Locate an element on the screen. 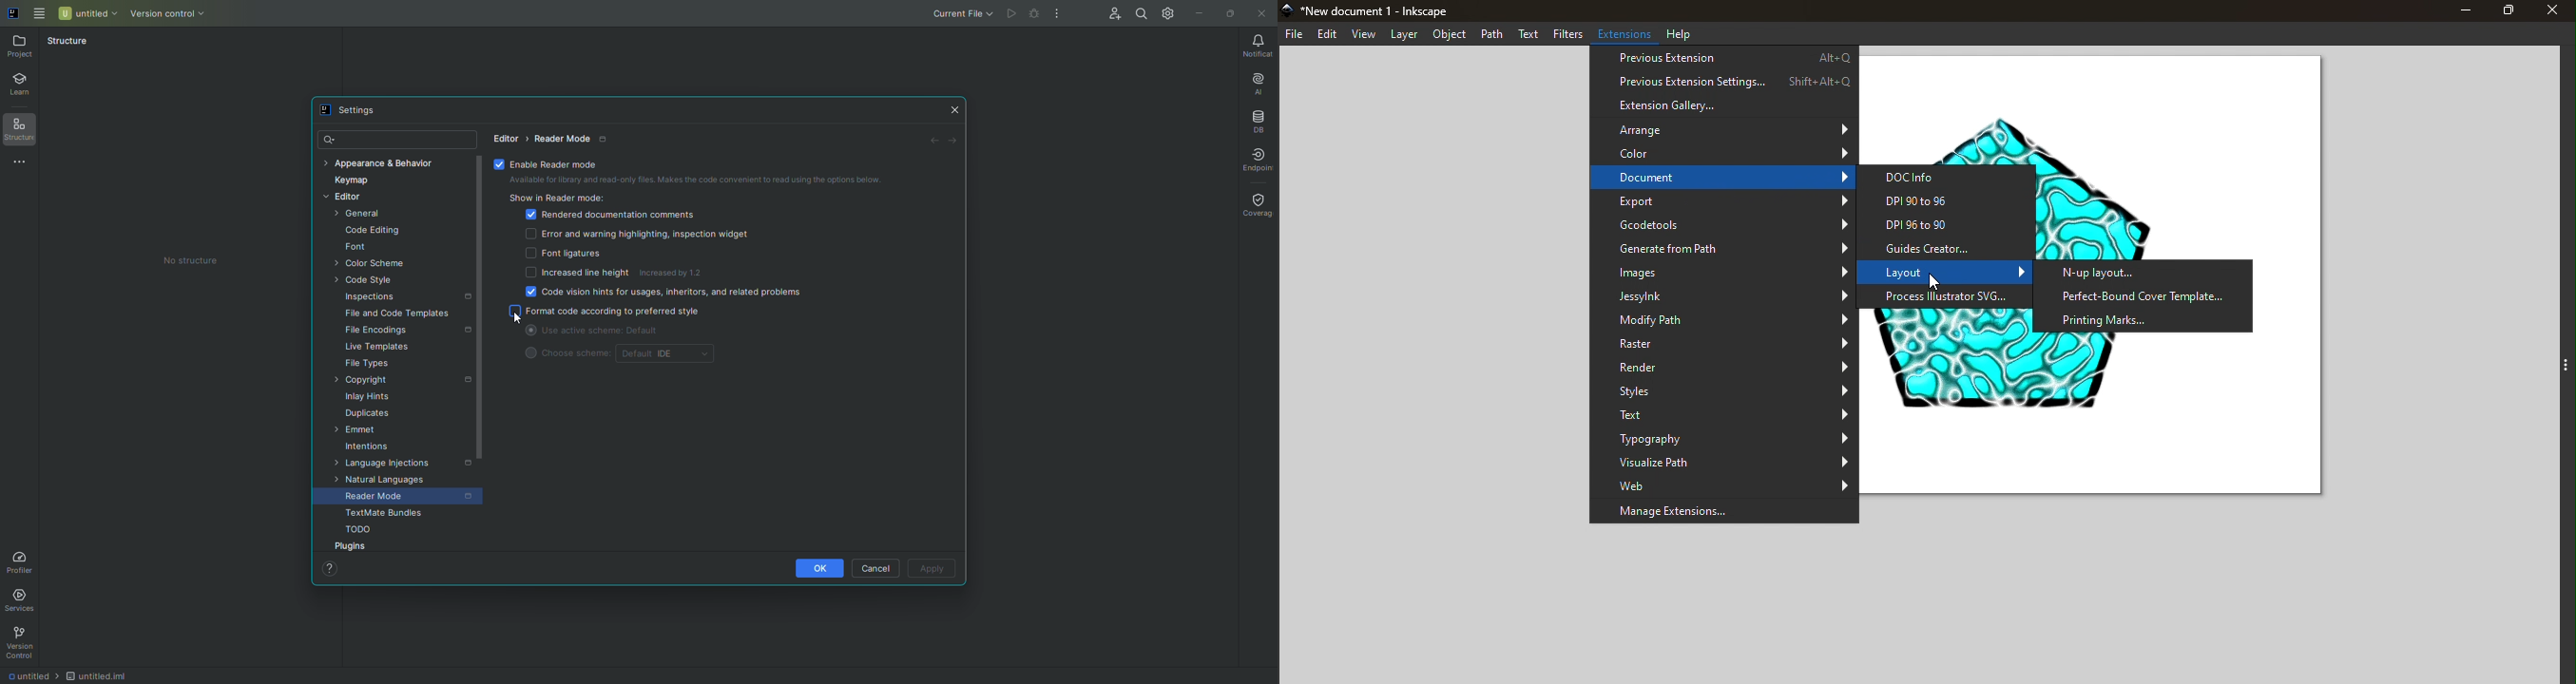 The height and width of the screenshot is (700, 2576). Help is located at coordinates (1683, 33).